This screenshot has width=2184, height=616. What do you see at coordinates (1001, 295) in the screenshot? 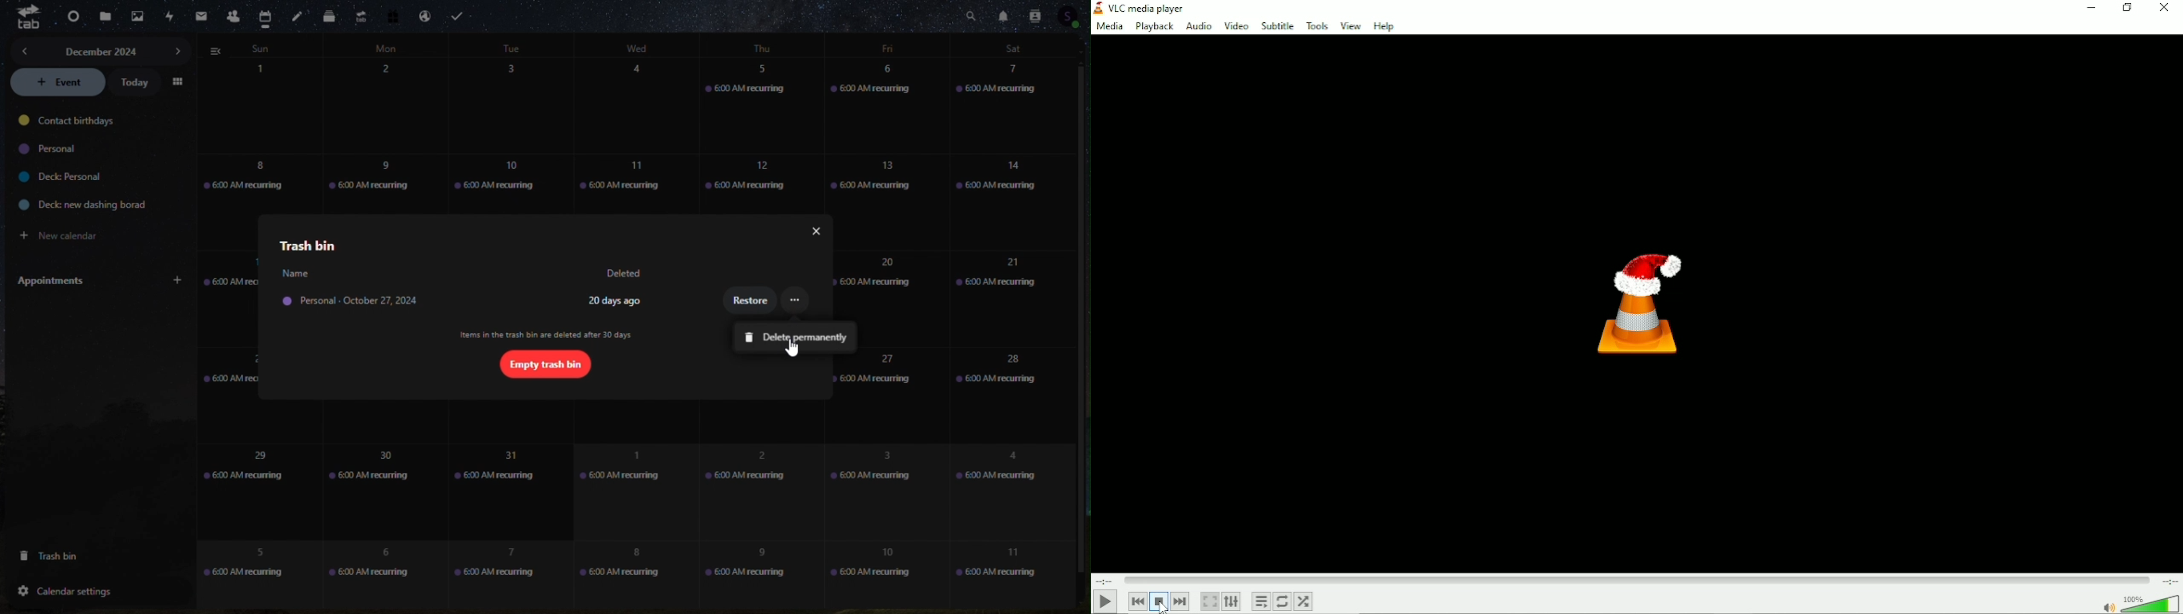
I see `21` at bounding box center [1001, 295].